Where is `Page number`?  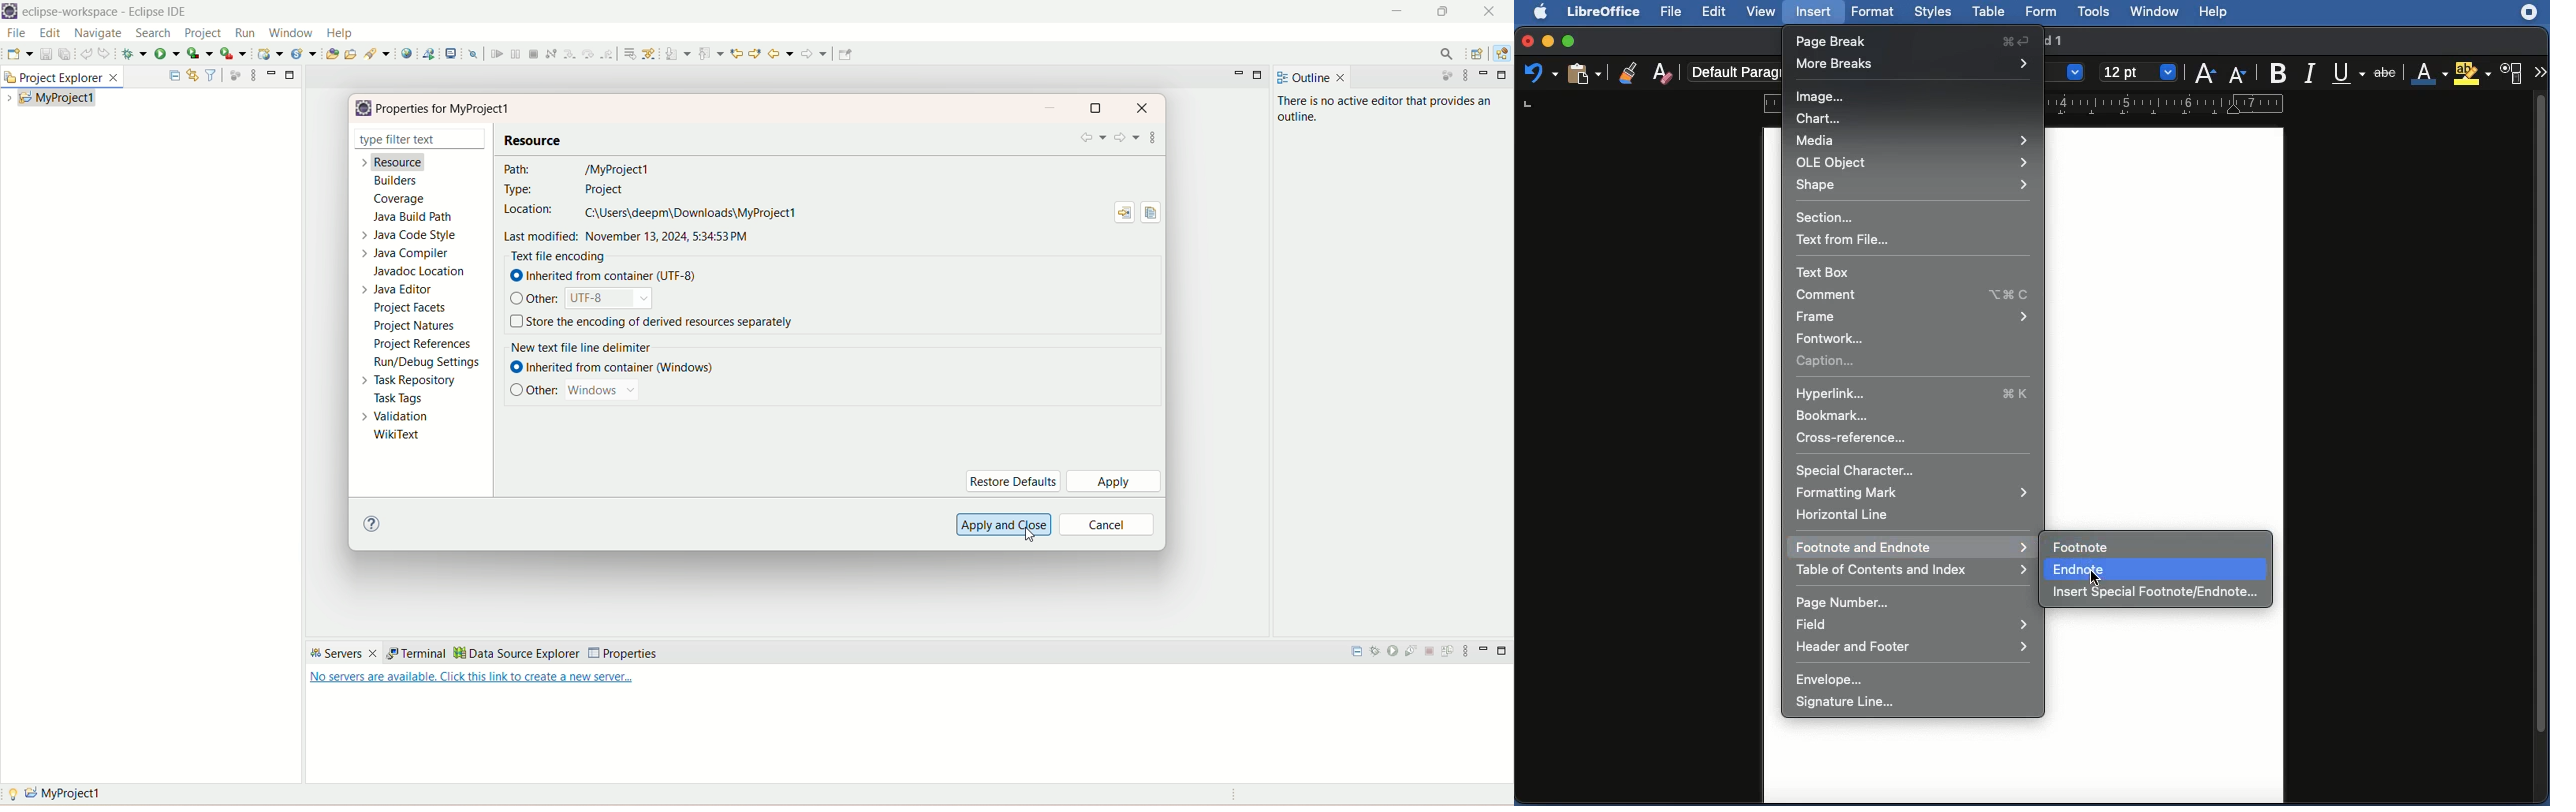
Page number is located at coordinates (1851, 603).